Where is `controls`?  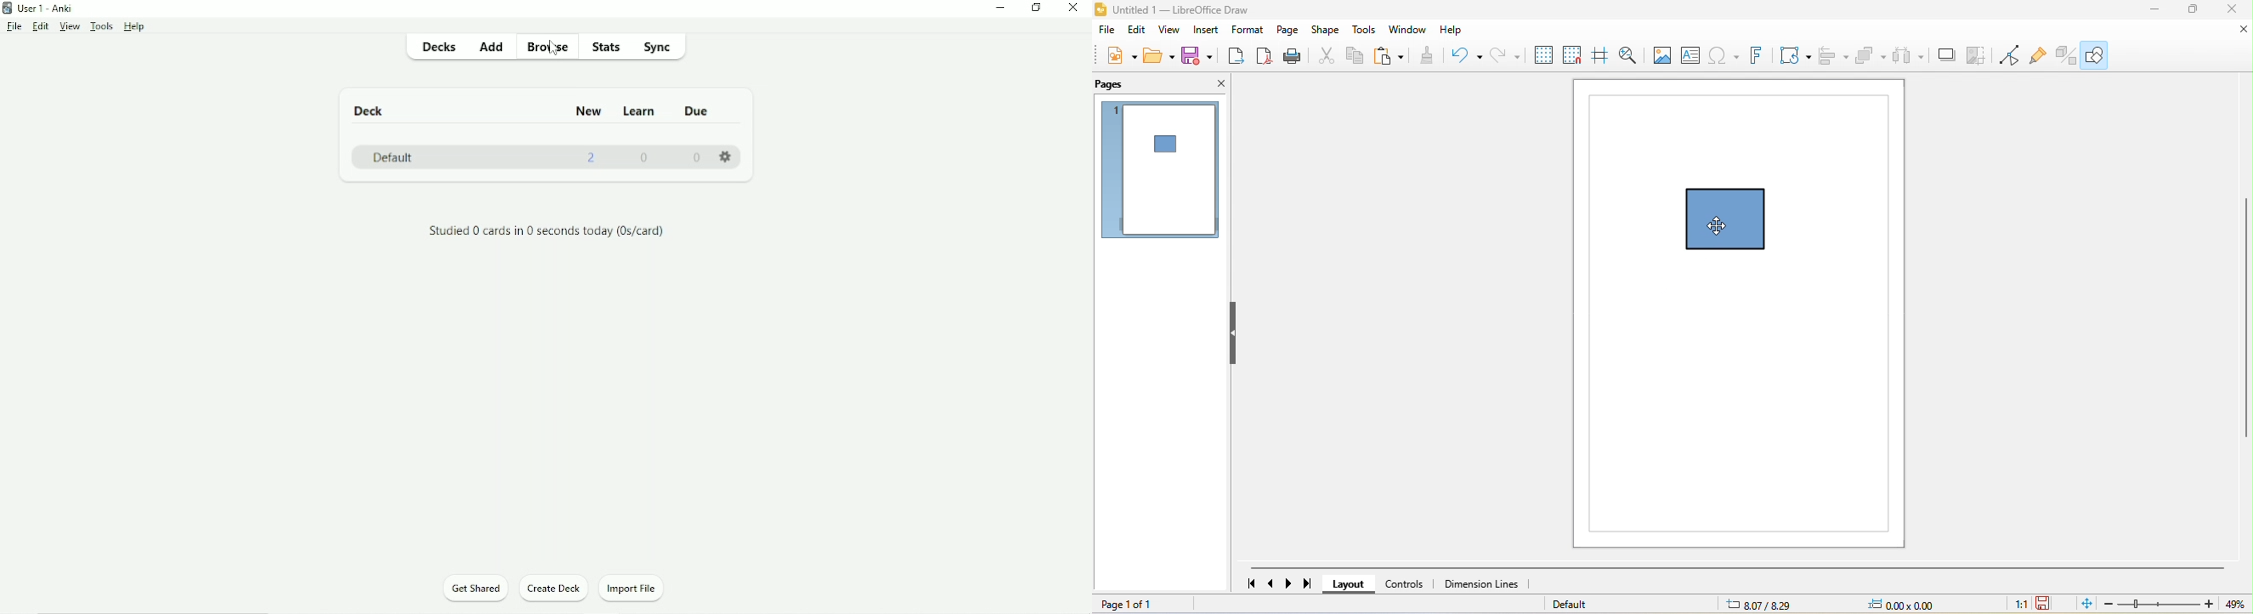
controls is located at coordinates (1410, 582).